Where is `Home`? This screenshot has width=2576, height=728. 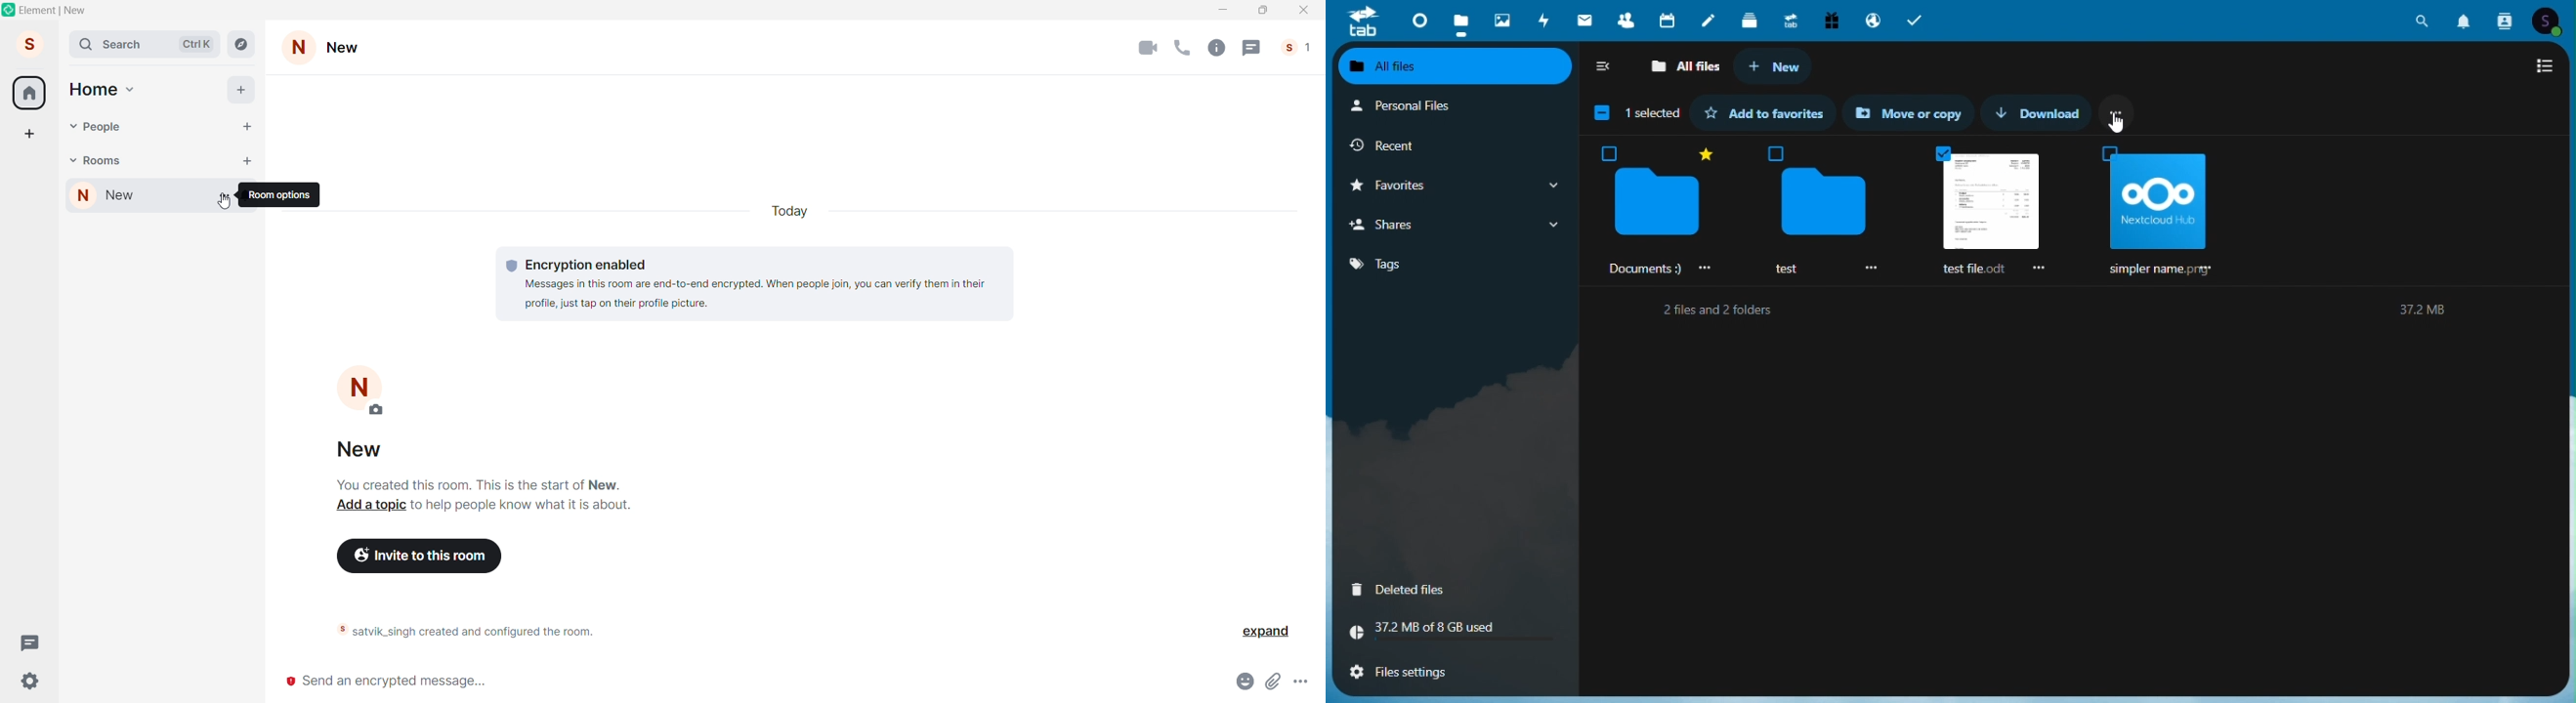 Home is located at coordinates (93, 88).